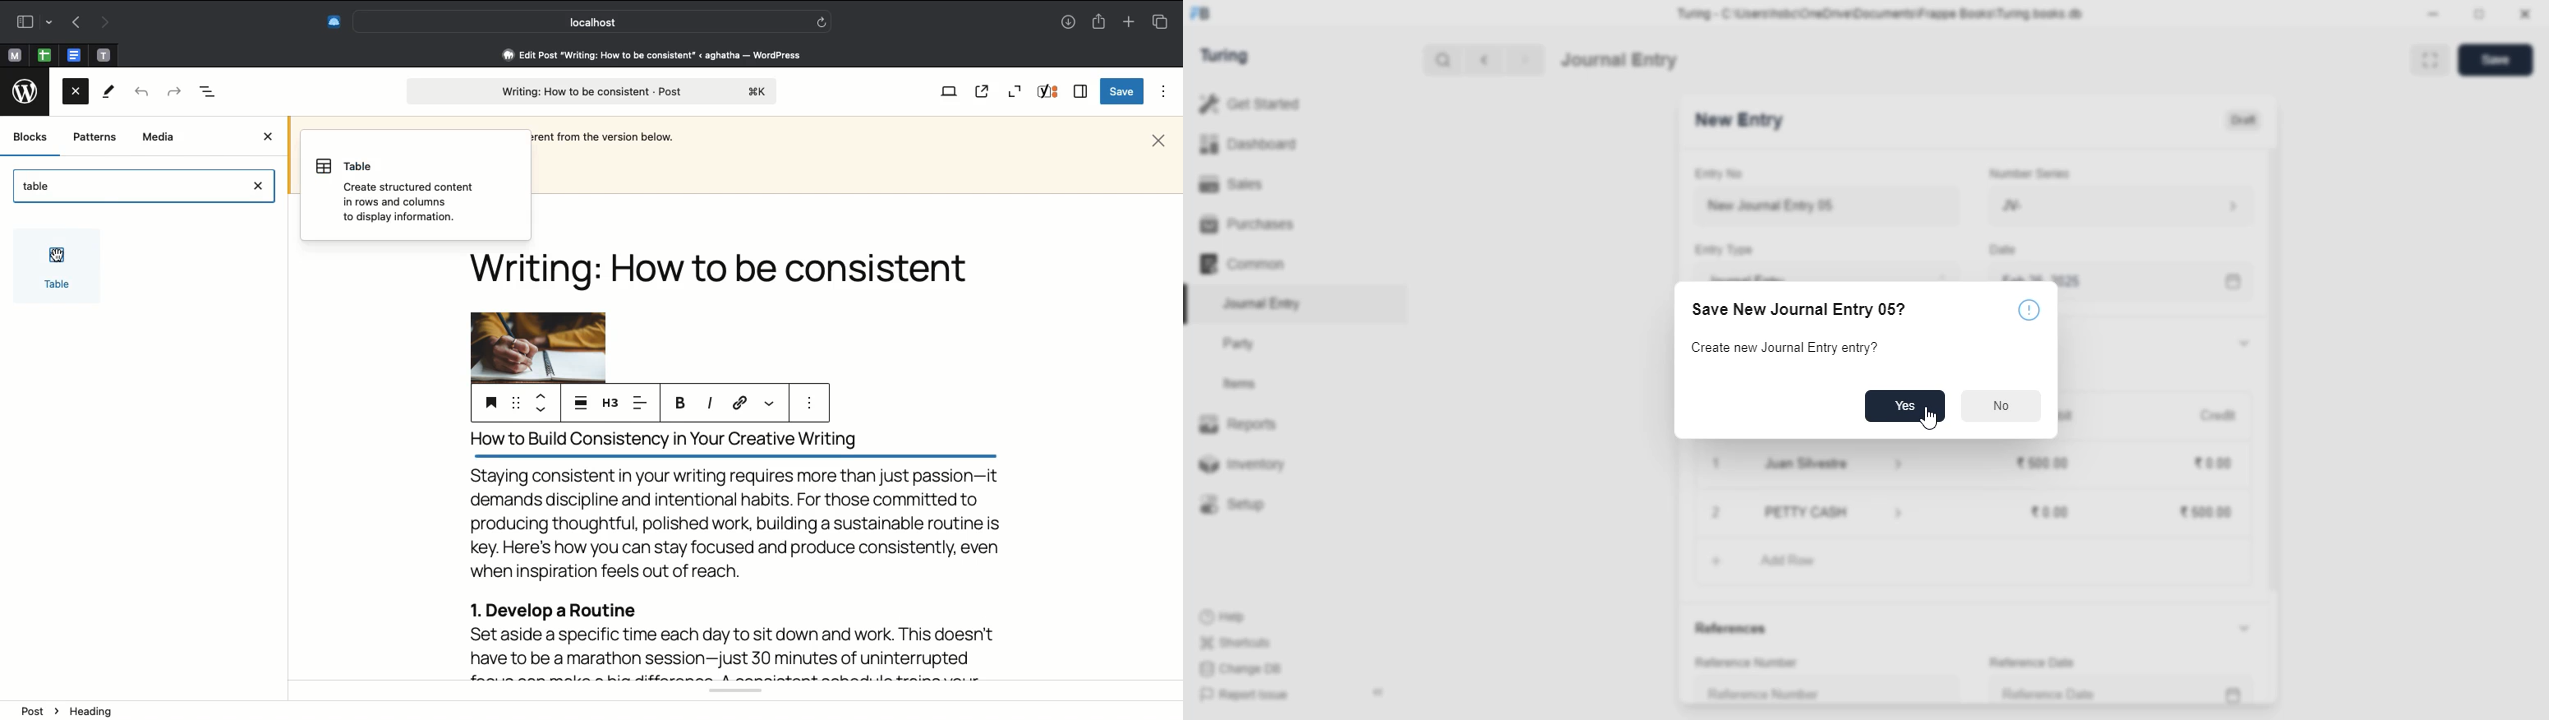 The width and height of the screenshot is (2576, 728). What do you see at coordinates (1249, 143) in the screenshot?
I see `dashboard` at bounding box center [1249, 143].